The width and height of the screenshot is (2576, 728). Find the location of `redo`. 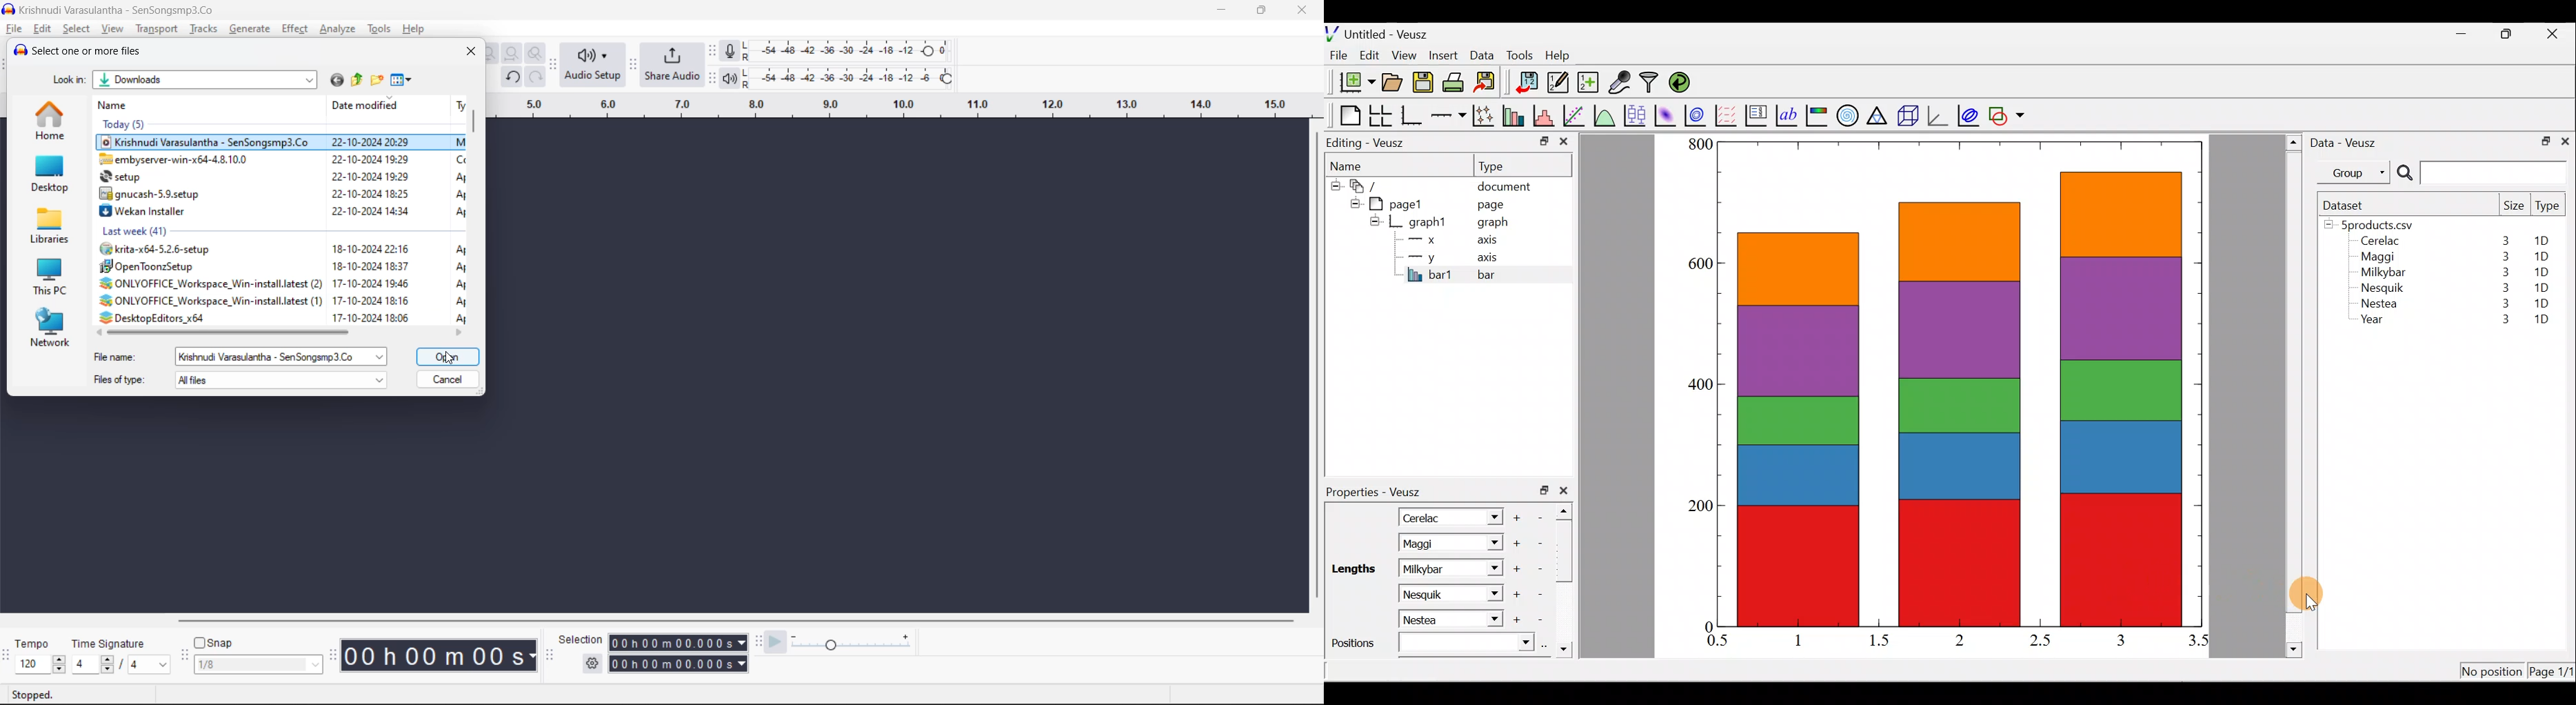

redo is located at coordinates (535, 77).